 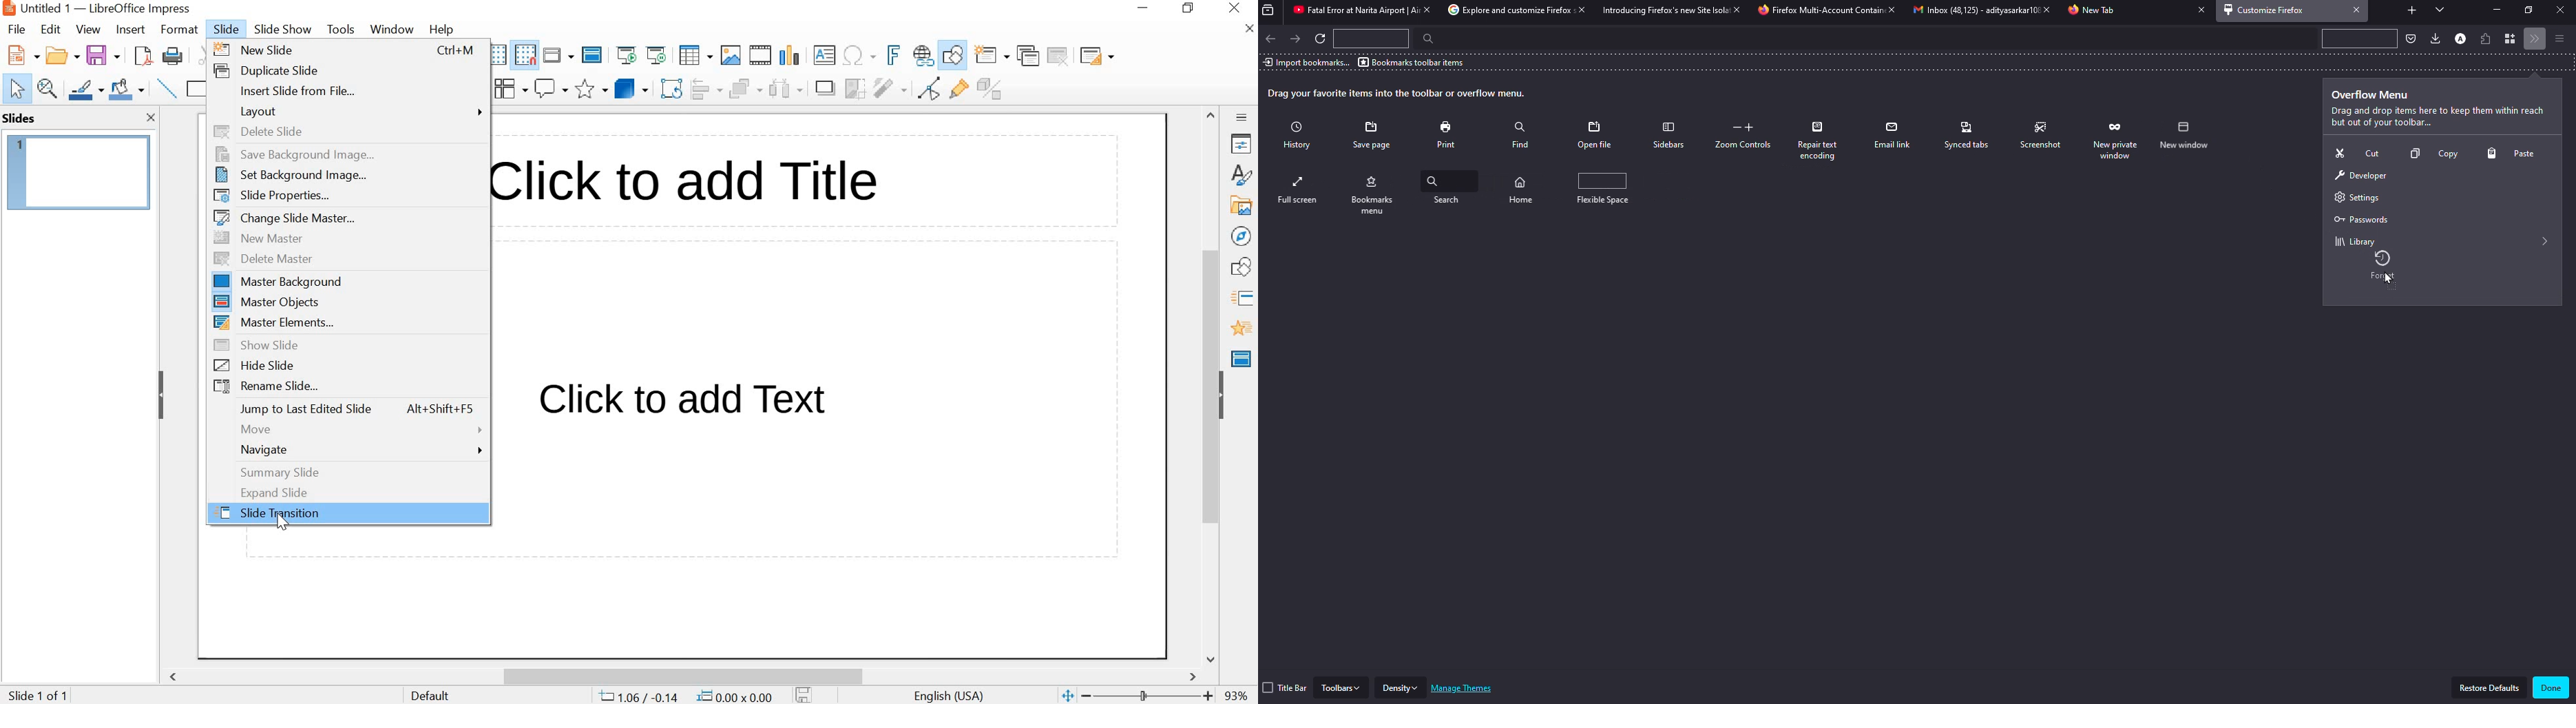 What do you see at coordinates (347, 450) in the screenshot?
I see `NAVIGATE` at bounding box center [347, 450].